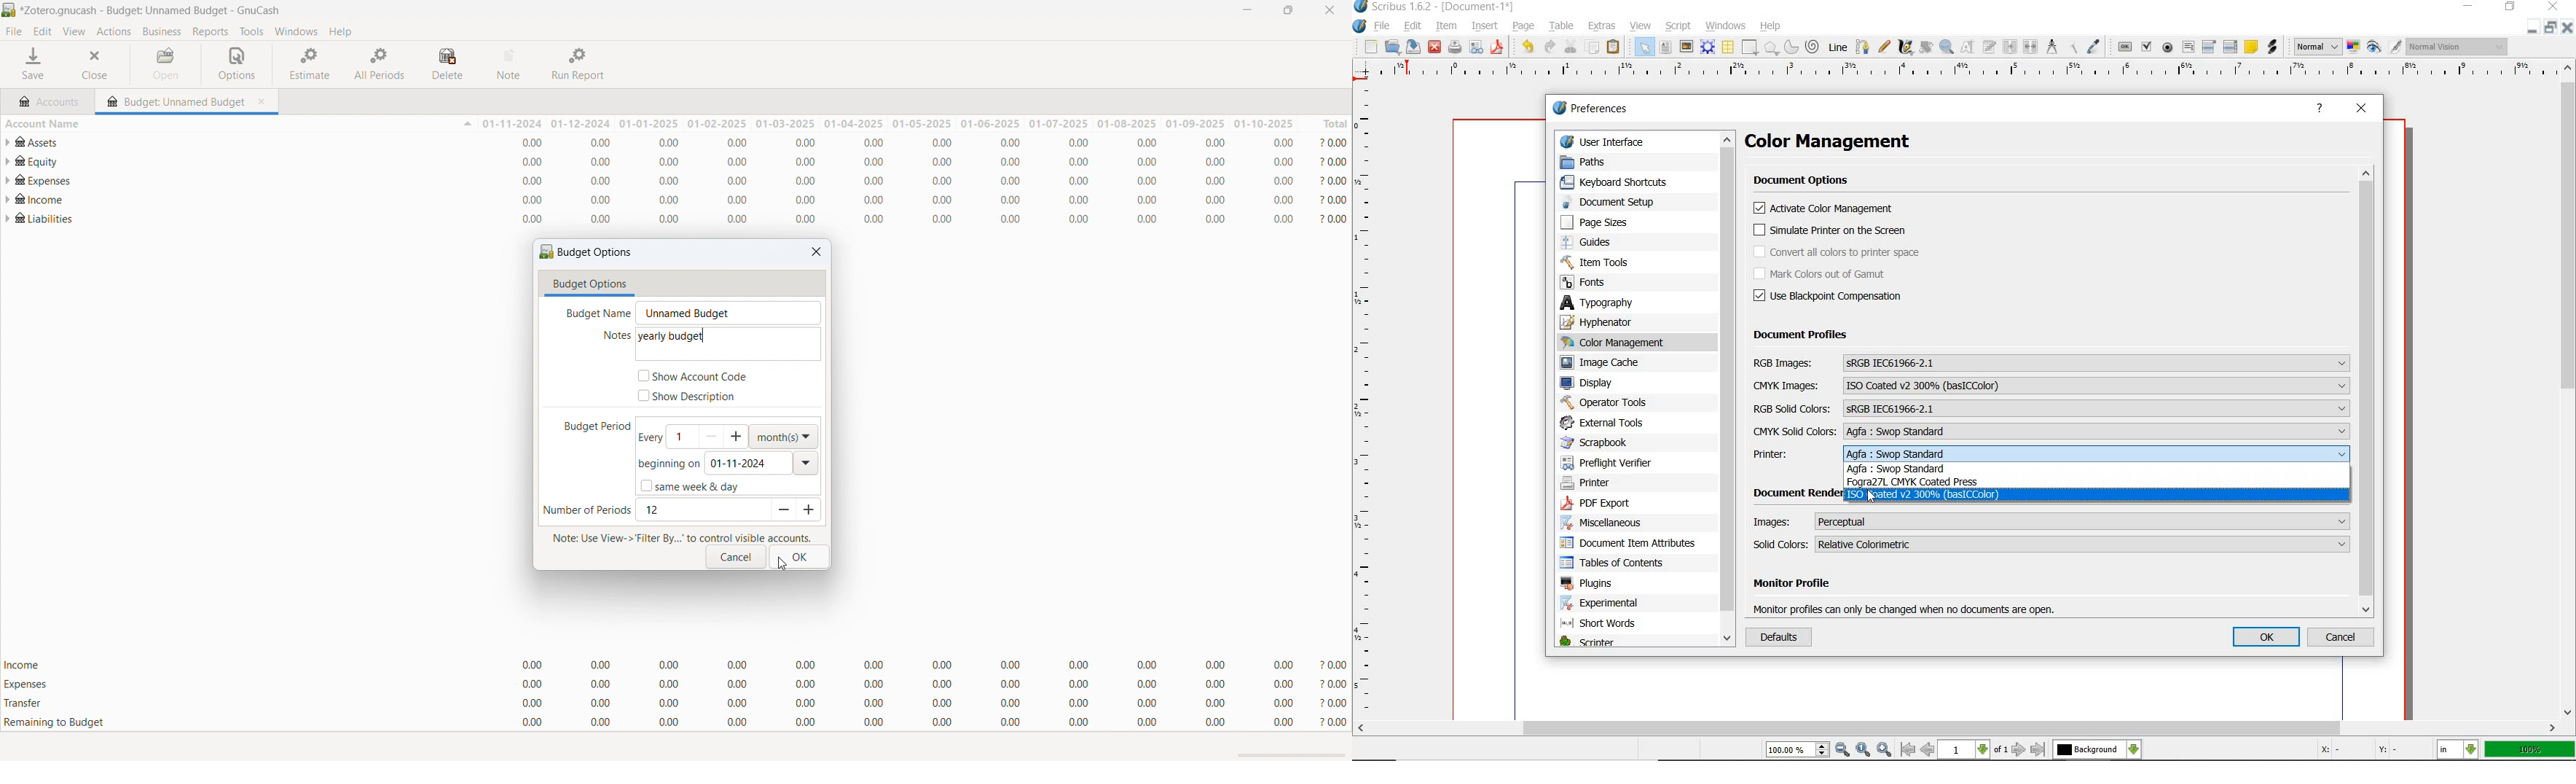 The width and height of the screenshot is (2576, 784). Describe the element at coordinates (1485, 25) in the screenshot. I see `insert` at that location.